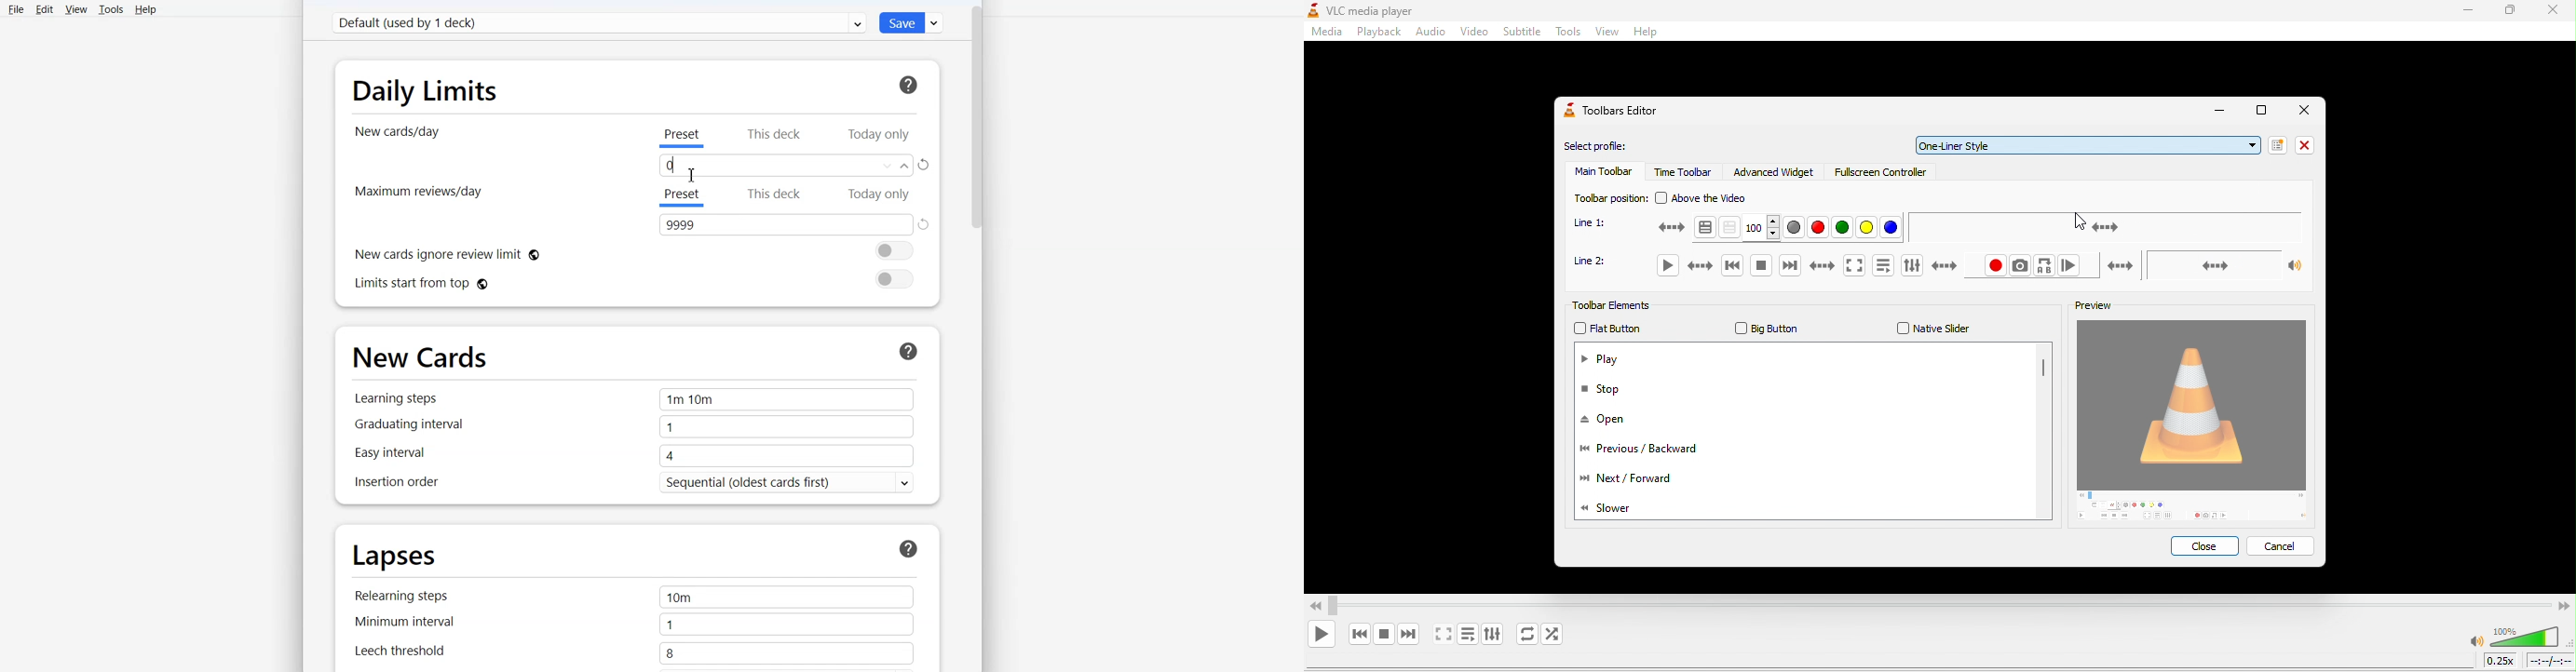  Describe the element at coordinates (927, 223) in the screenshot. I see `Reset` at that location.